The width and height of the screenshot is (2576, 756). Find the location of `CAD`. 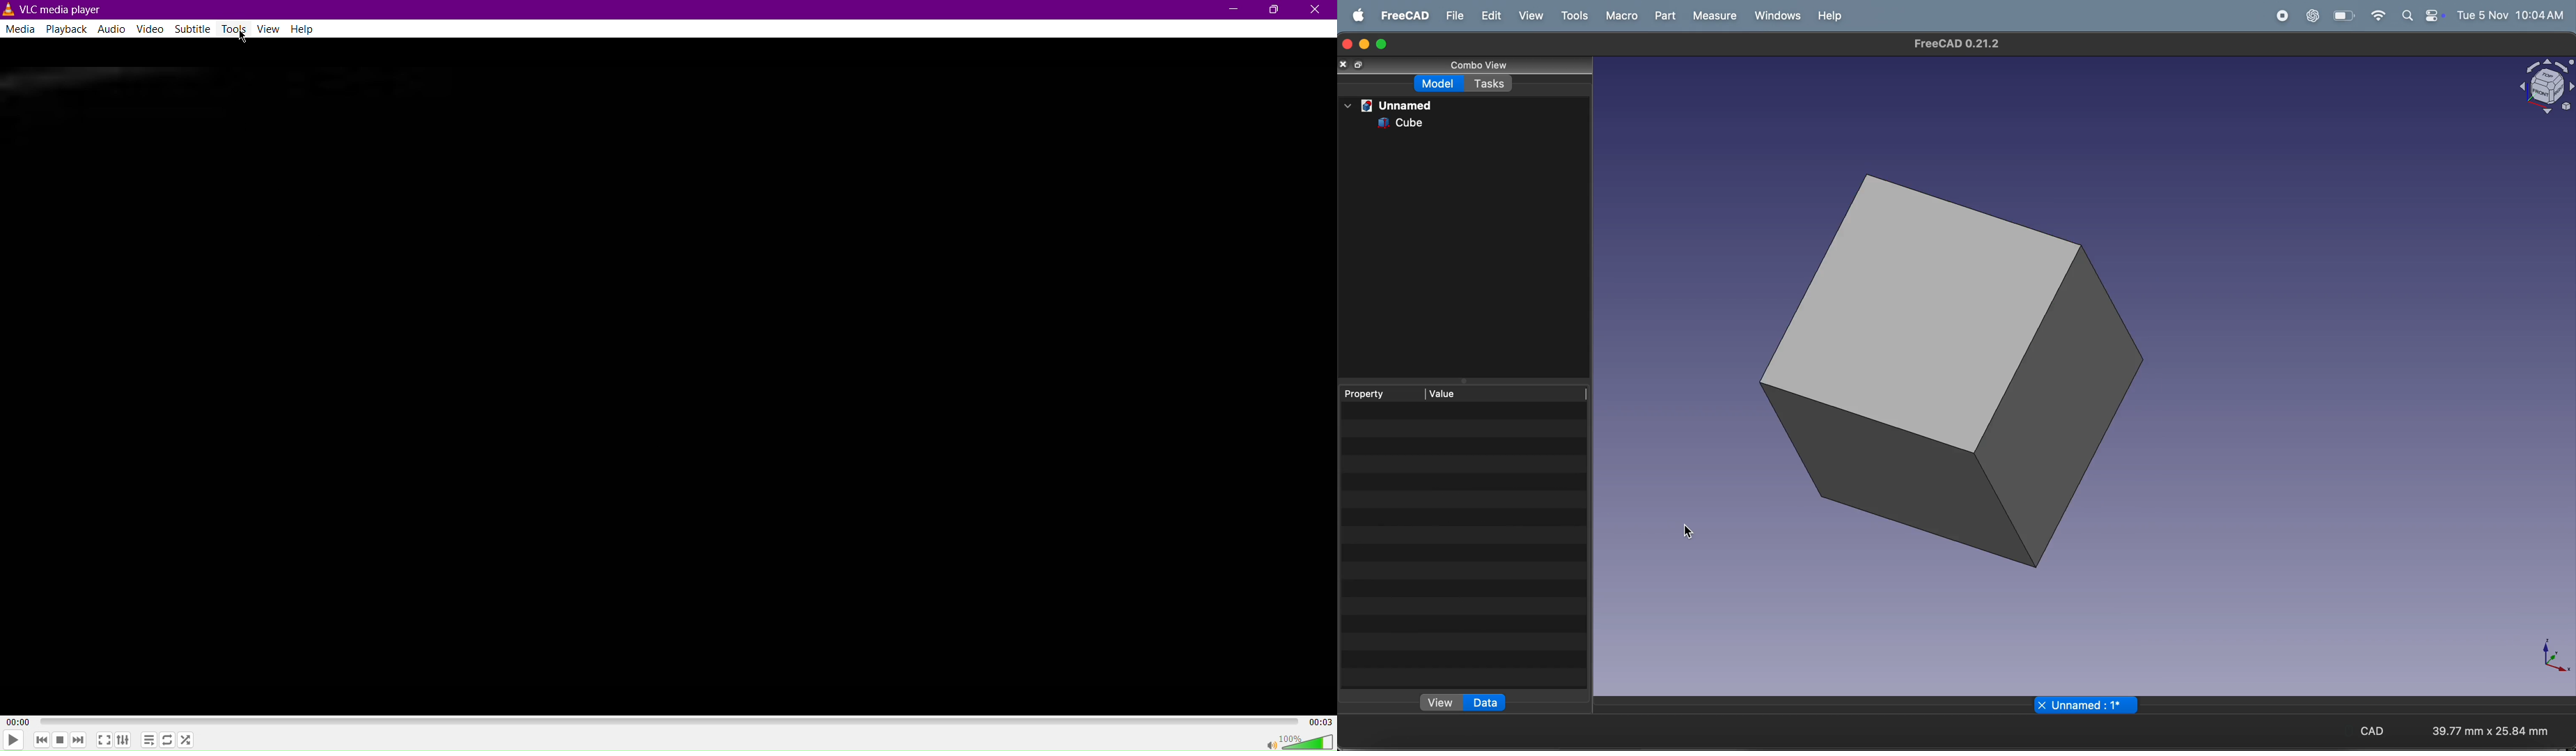

CAD is located at coordinates (2368, 731).